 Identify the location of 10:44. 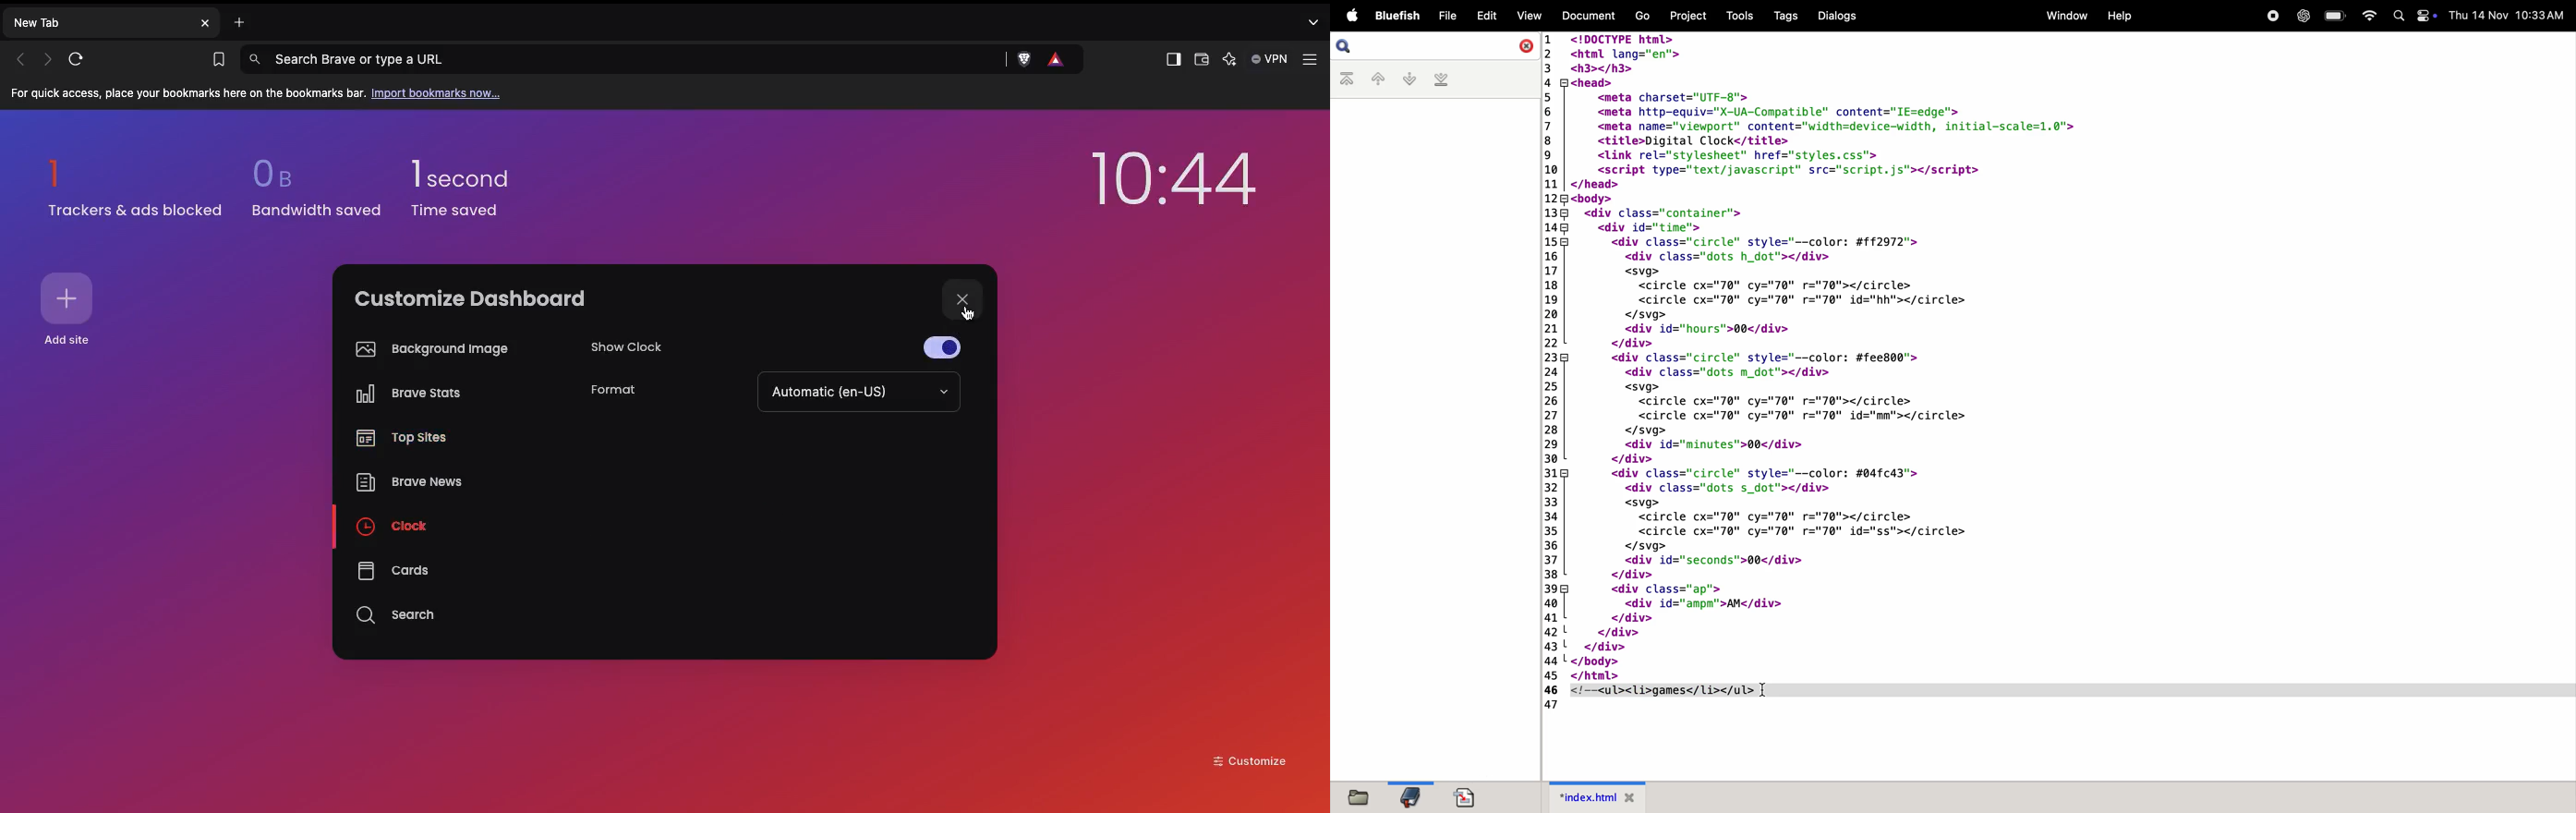
(1174, 184).